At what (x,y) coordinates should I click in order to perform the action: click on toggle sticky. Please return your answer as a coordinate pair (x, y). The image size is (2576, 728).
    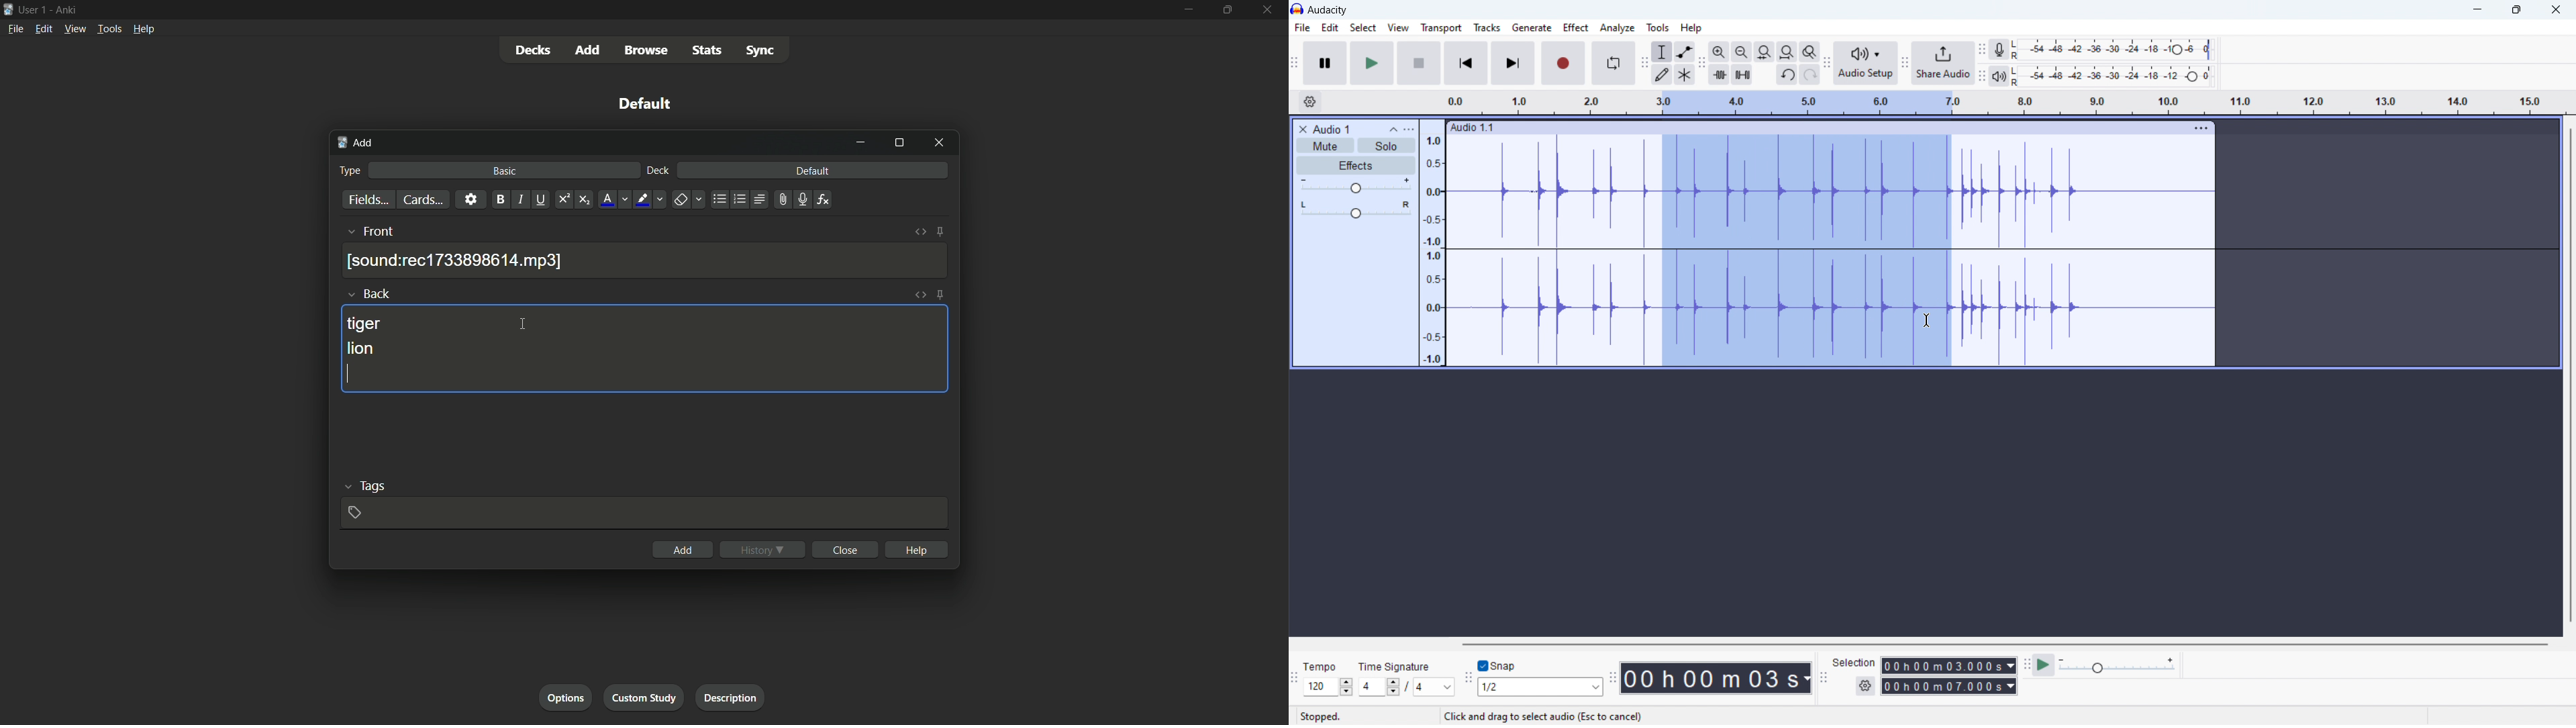
    Looking at the image, I should click on (940, 232).